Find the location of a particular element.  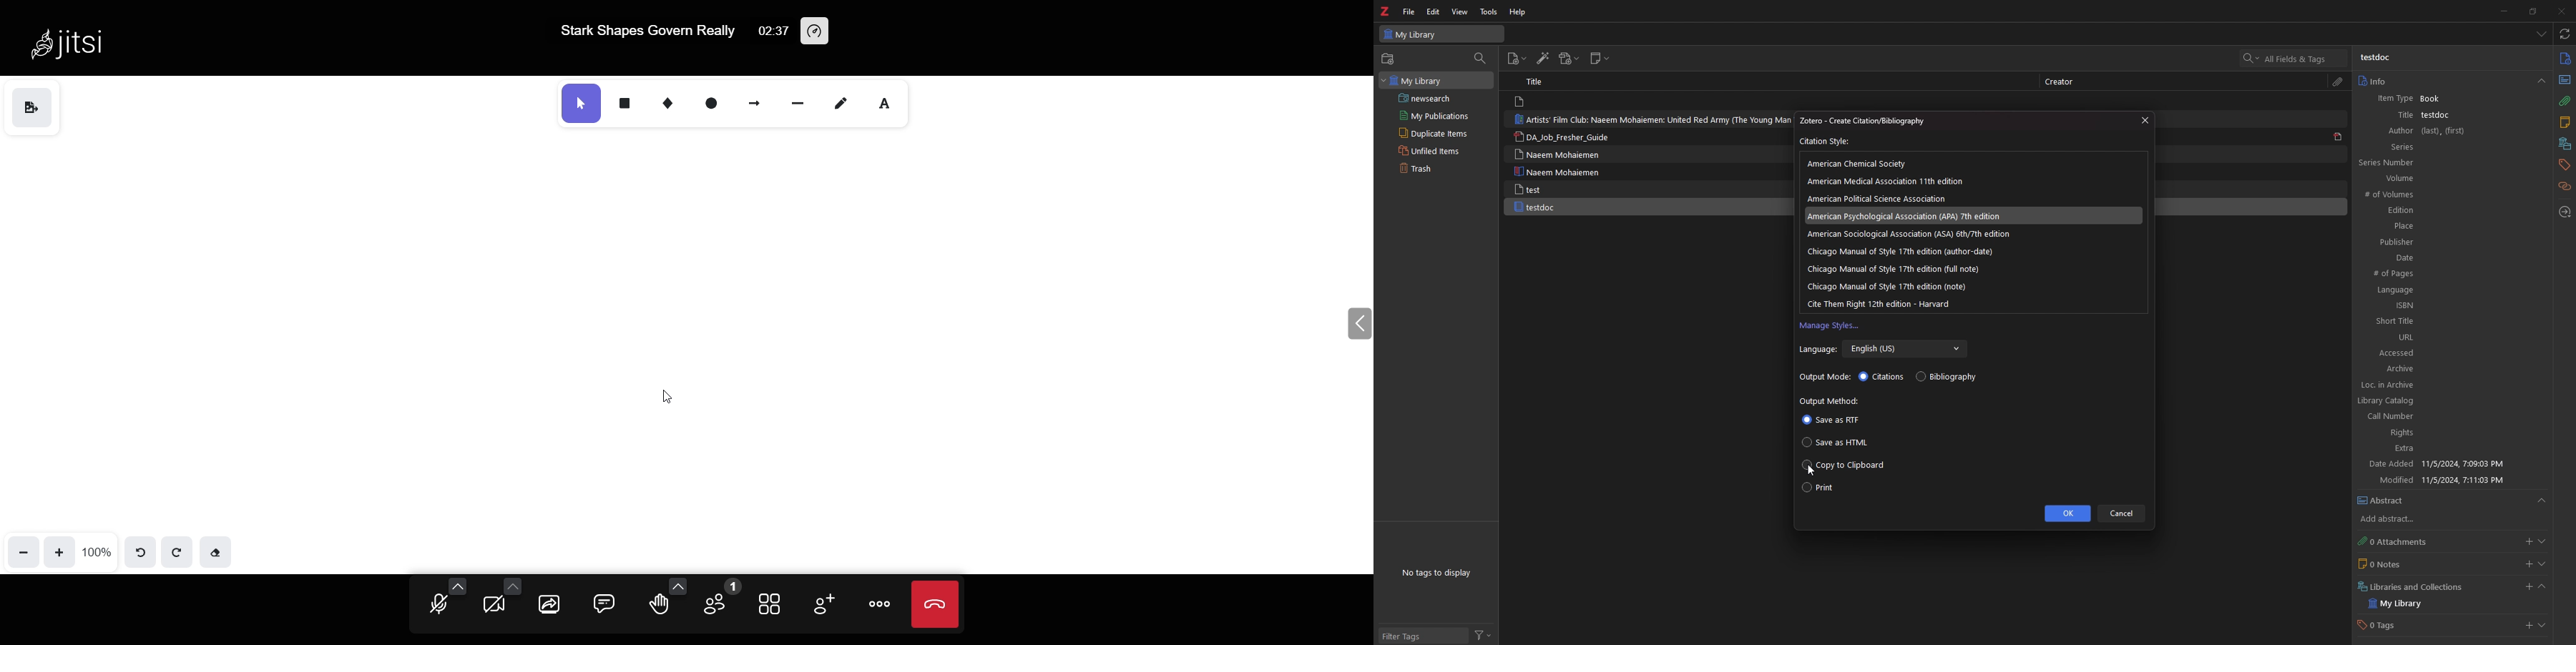

add notes is located at coordinates (2529, 564).